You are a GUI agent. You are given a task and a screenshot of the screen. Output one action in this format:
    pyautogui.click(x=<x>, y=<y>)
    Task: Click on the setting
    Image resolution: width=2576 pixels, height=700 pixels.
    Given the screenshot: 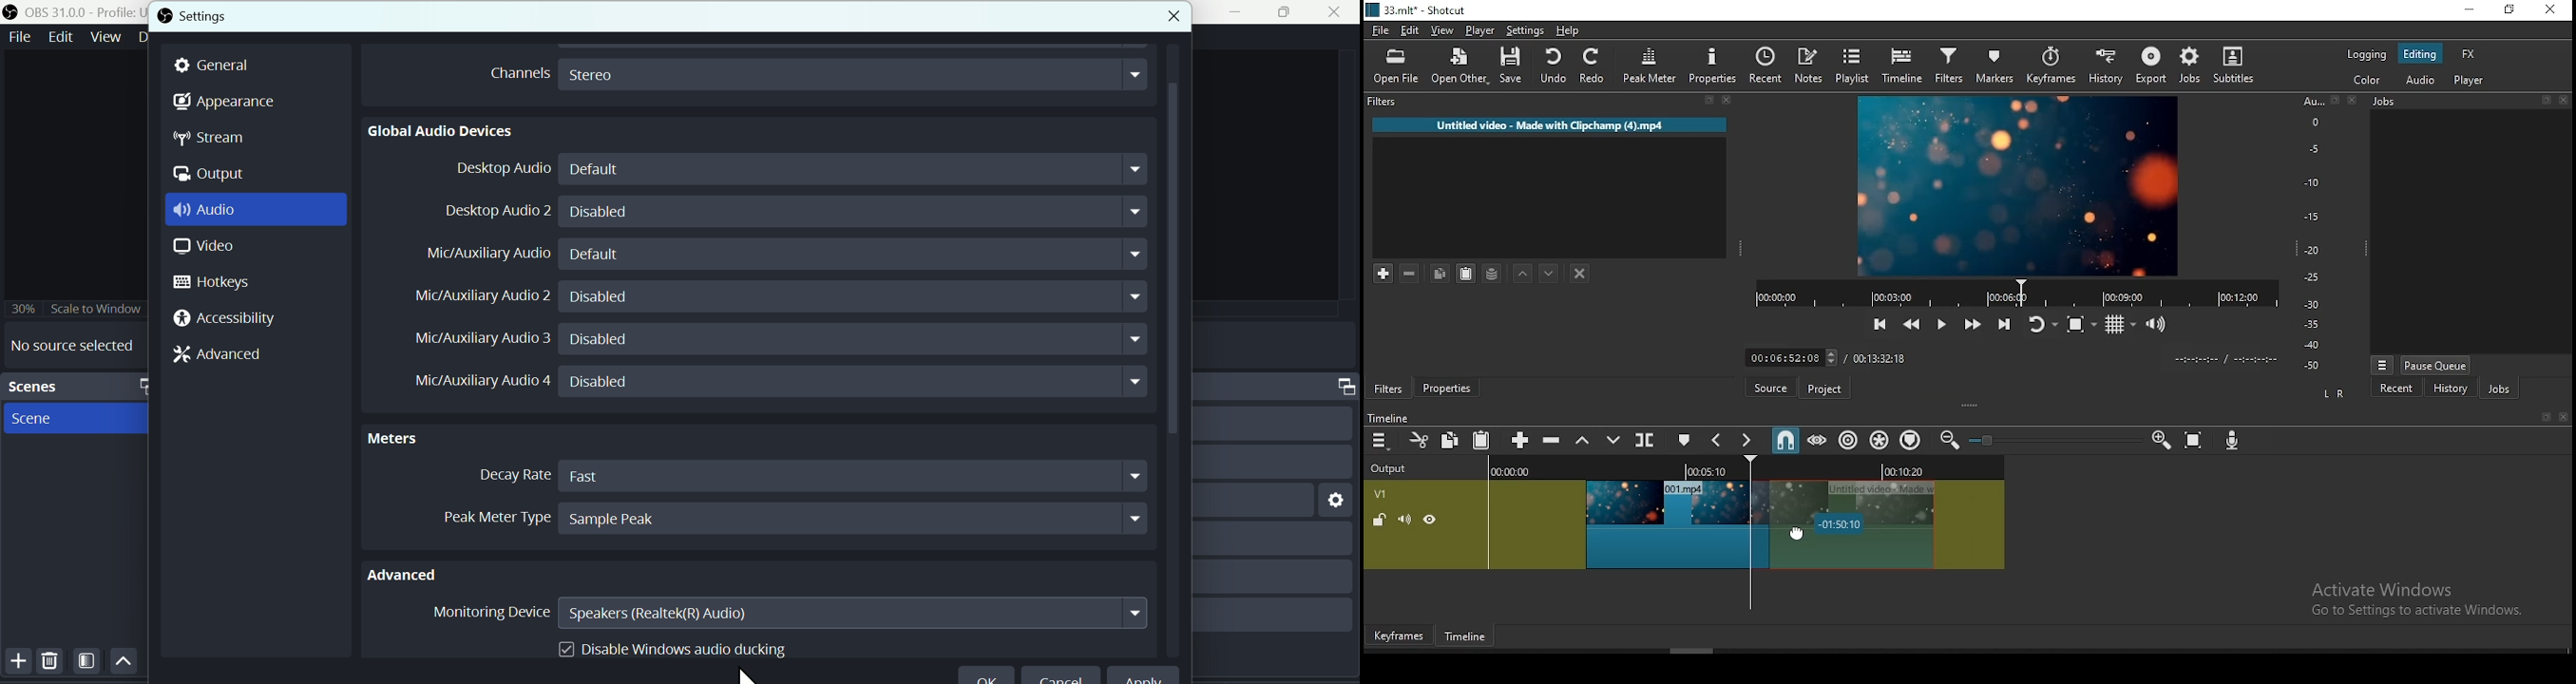 What is the action you would take?
    pyautogui.click(x=1331, y=498)
    